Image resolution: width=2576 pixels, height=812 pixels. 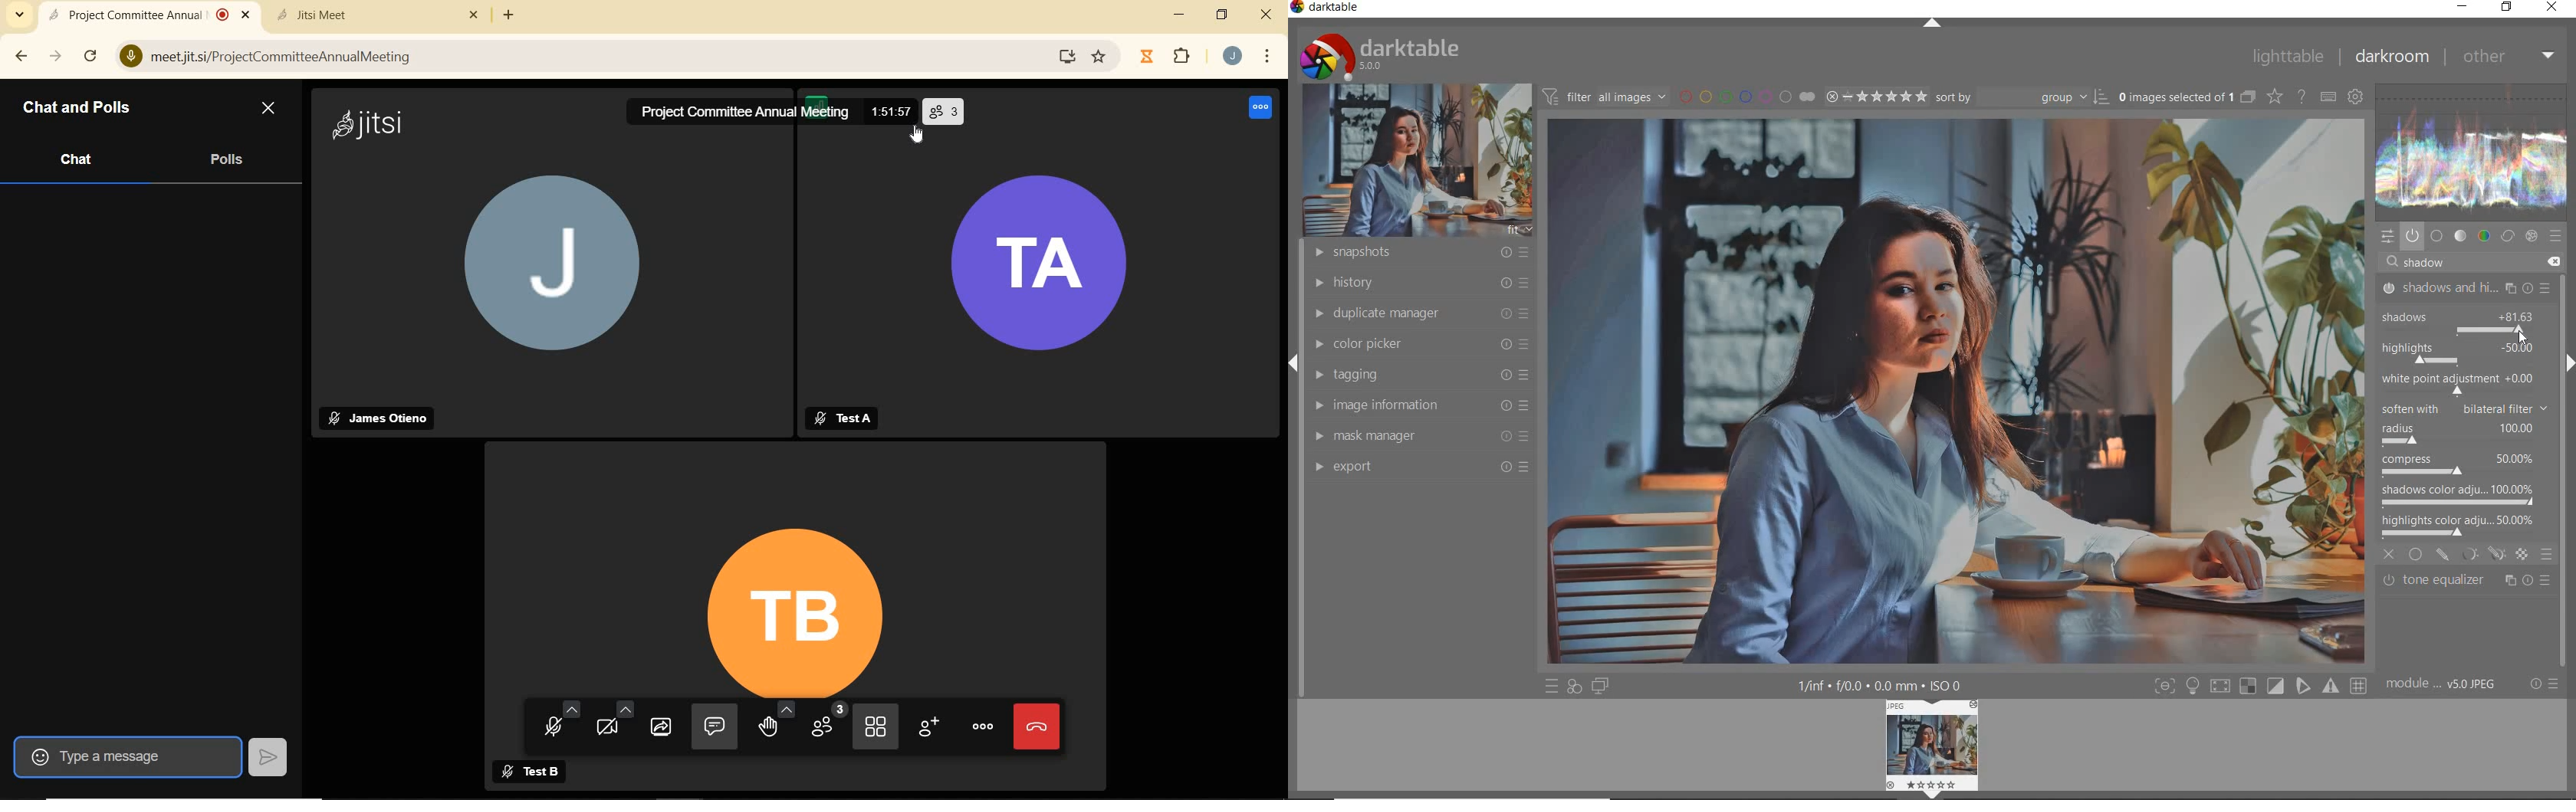 What do you see at coordinates (1223, 17) in the screenshot?
I see `restore down` at bounding box center [1223, 17].